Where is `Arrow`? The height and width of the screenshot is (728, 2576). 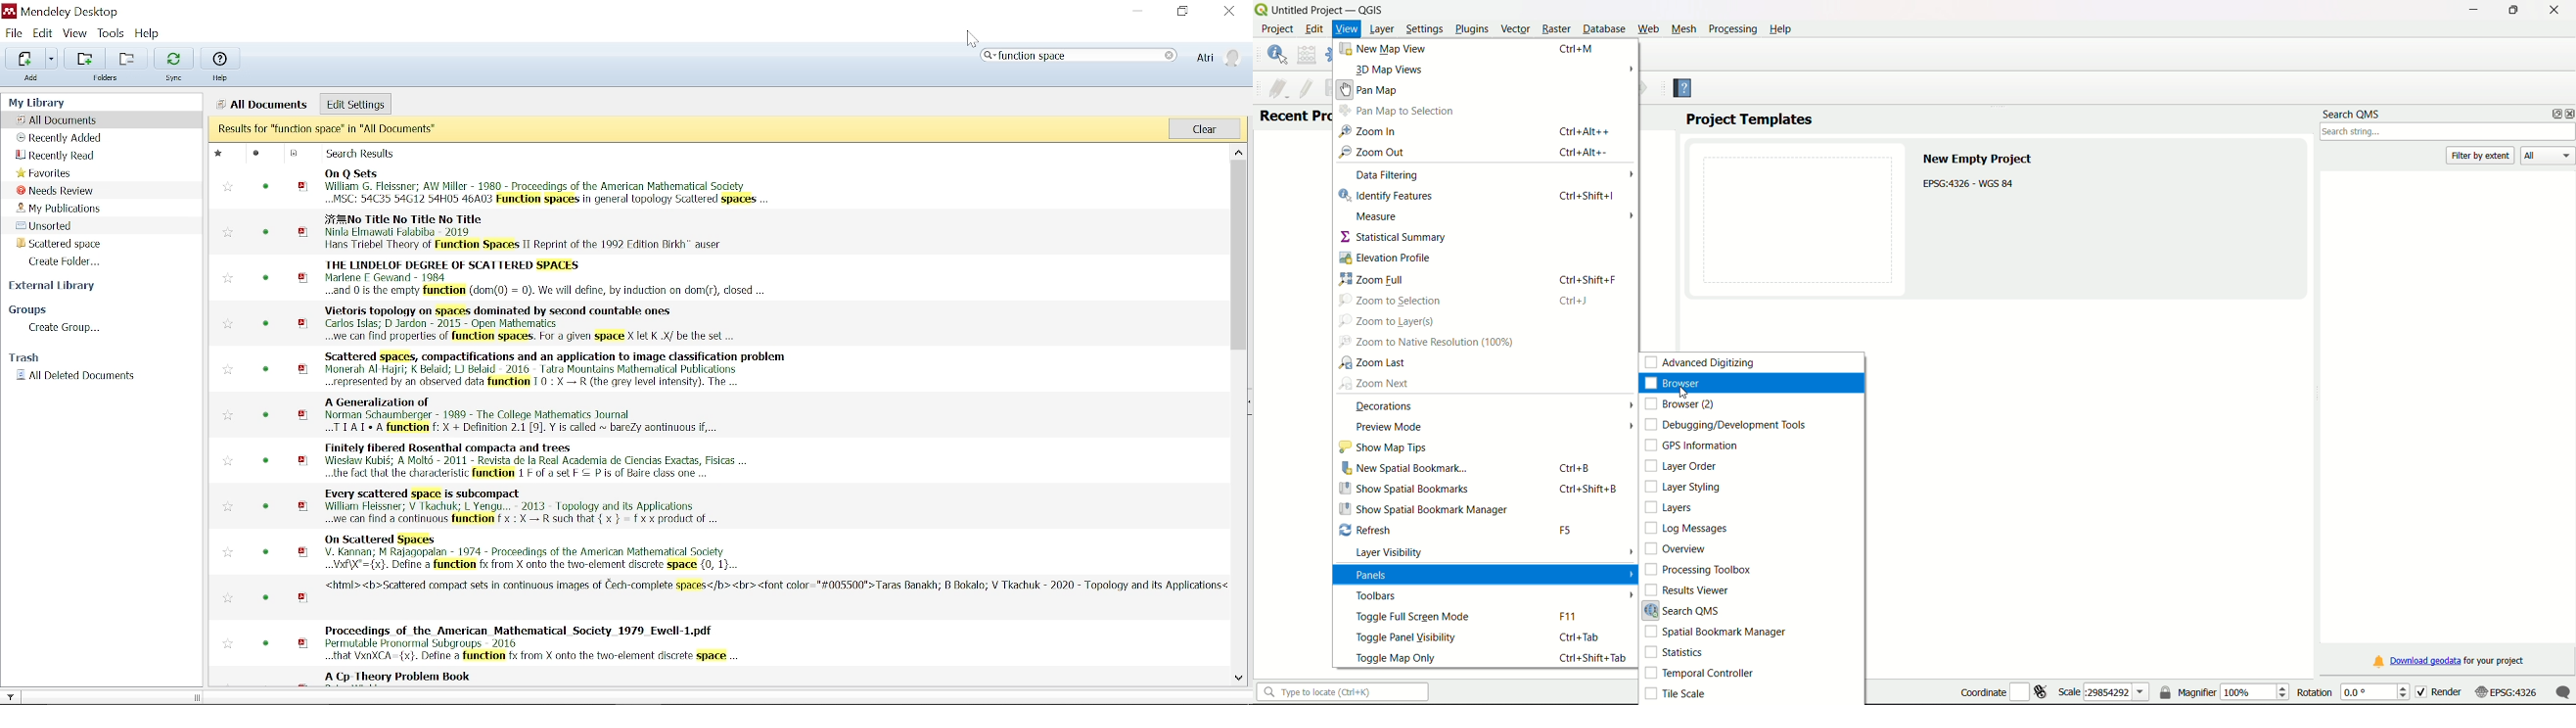 Arrow is located at coordinates (1631, 217).